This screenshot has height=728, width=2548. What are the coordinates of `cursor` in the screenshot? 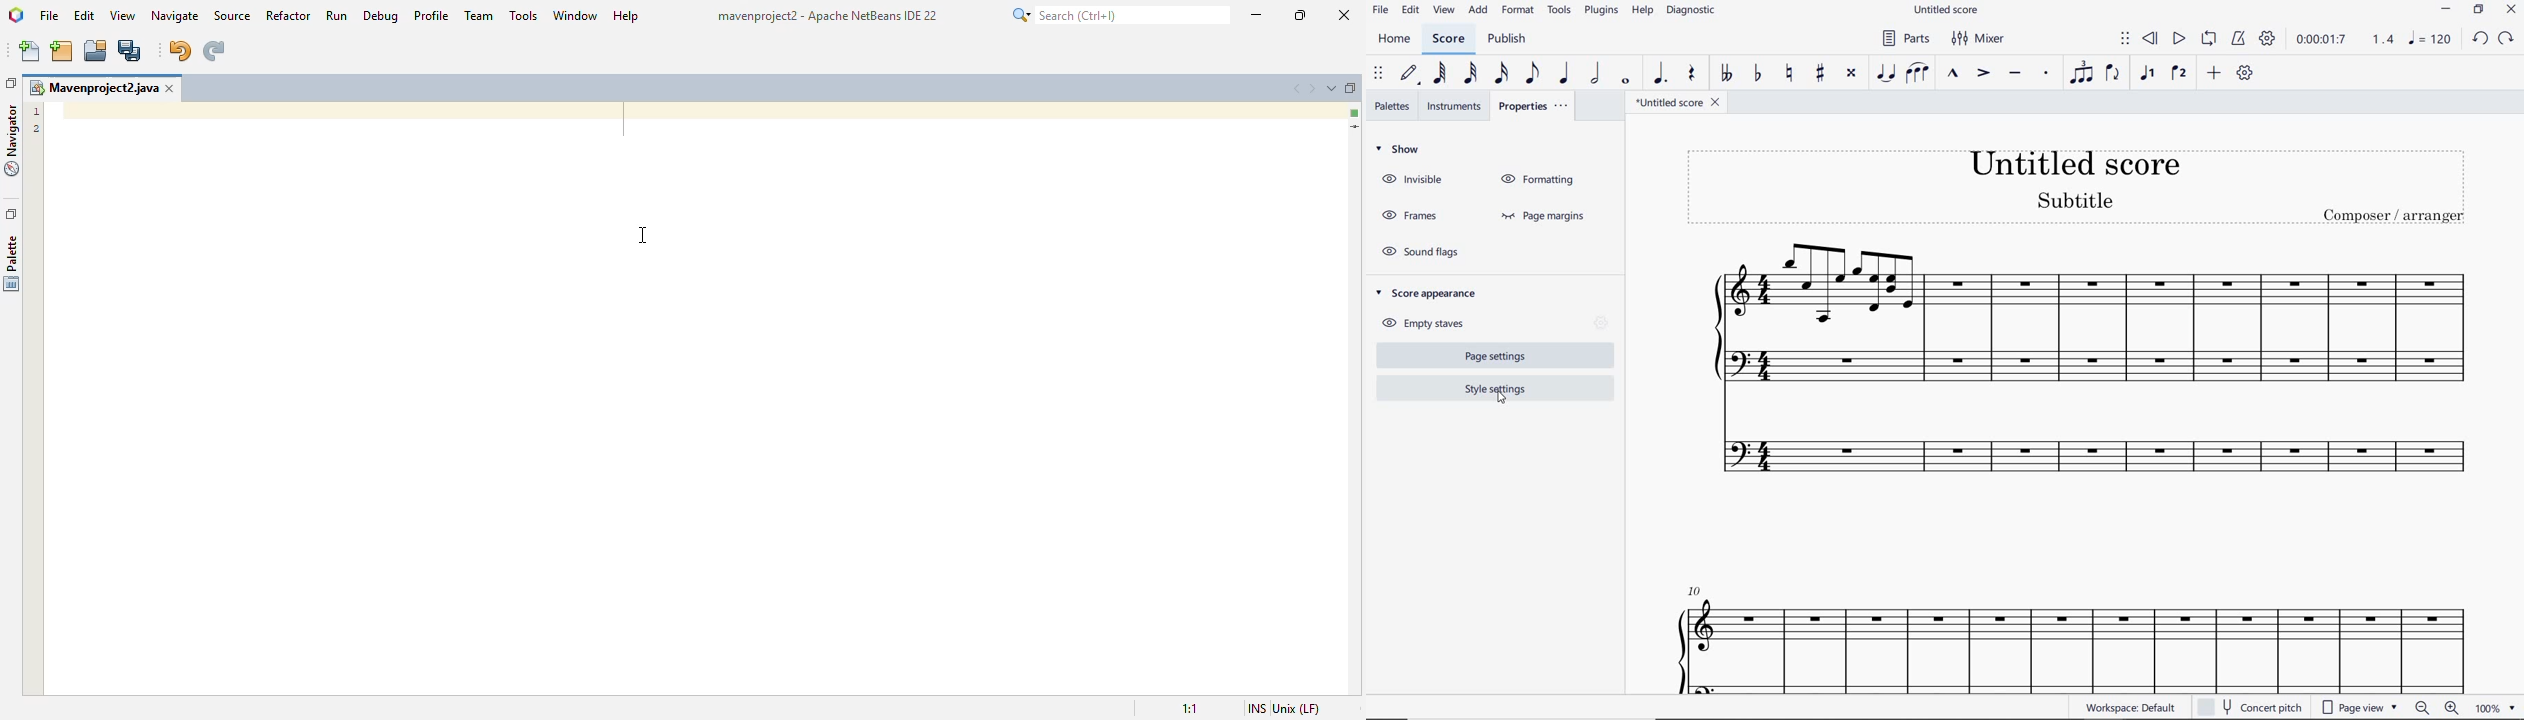 It's located at (1498, 399).